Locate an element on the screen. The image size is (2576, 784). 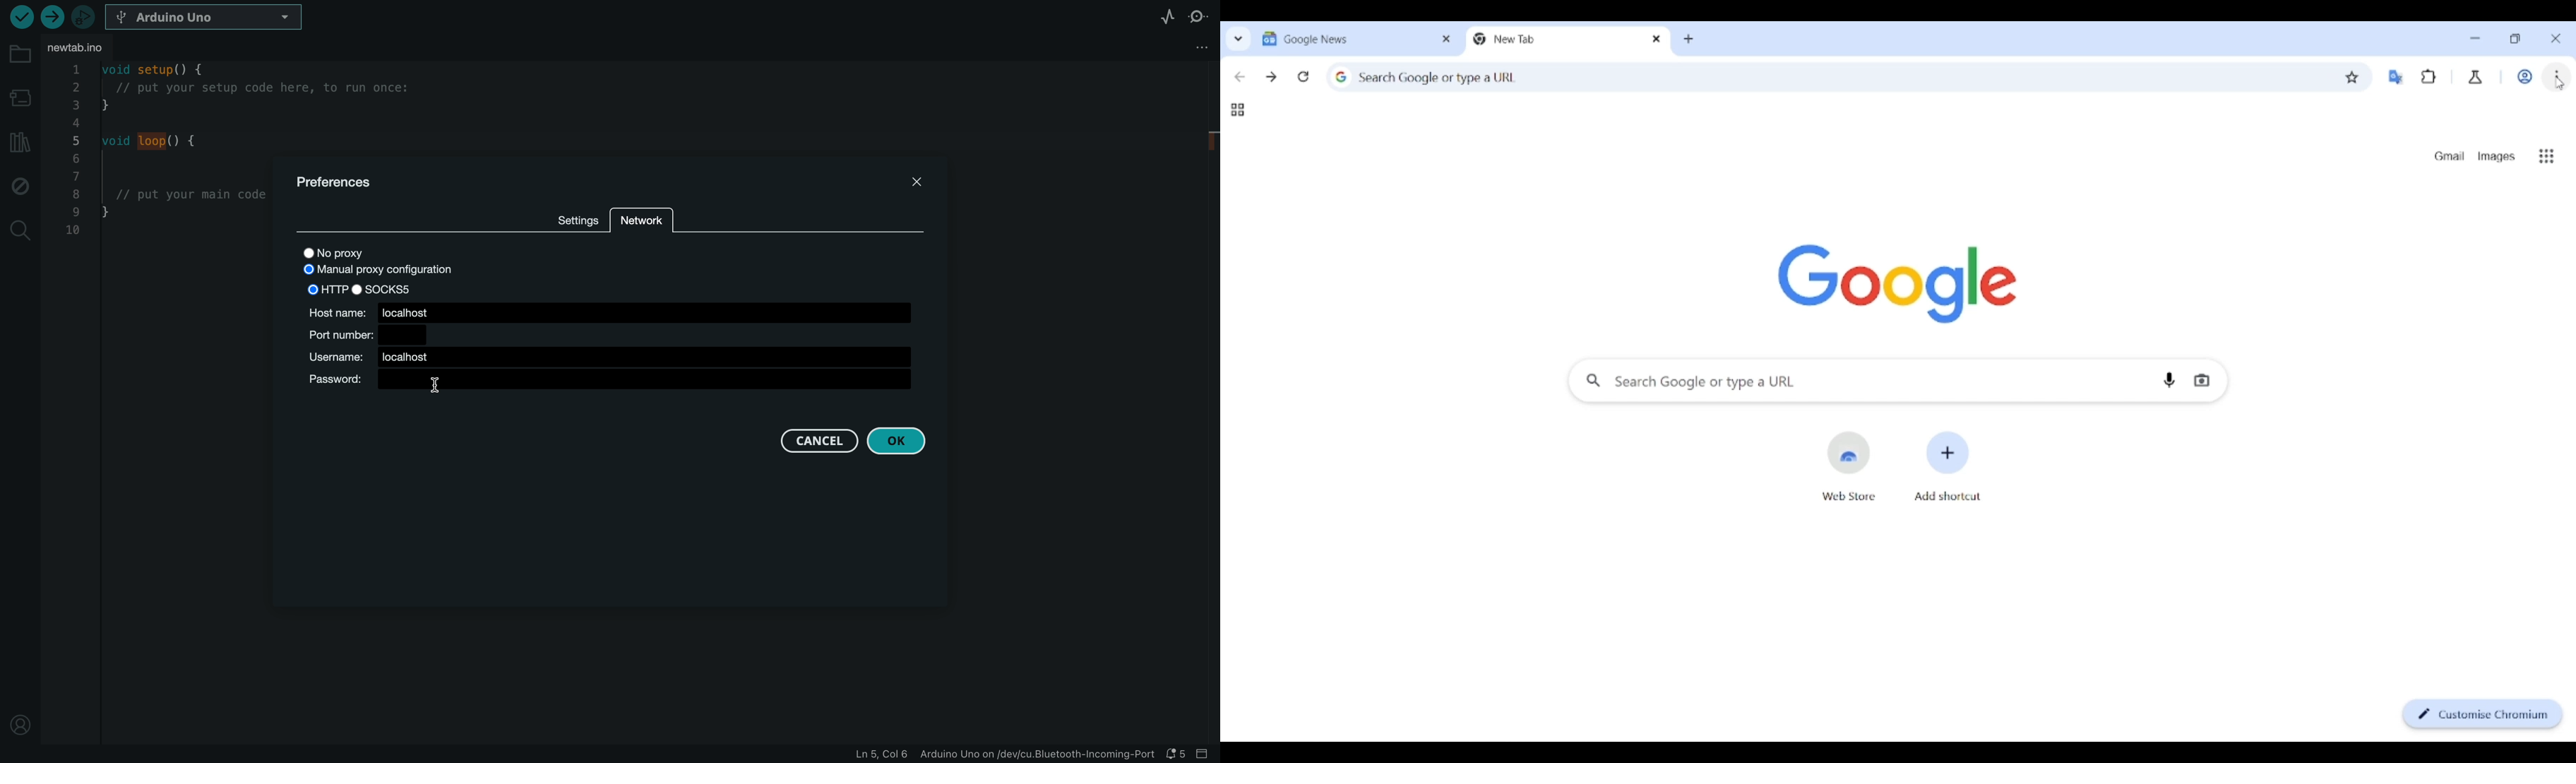
Close tab 1 is located at coordinates (1447, 39).